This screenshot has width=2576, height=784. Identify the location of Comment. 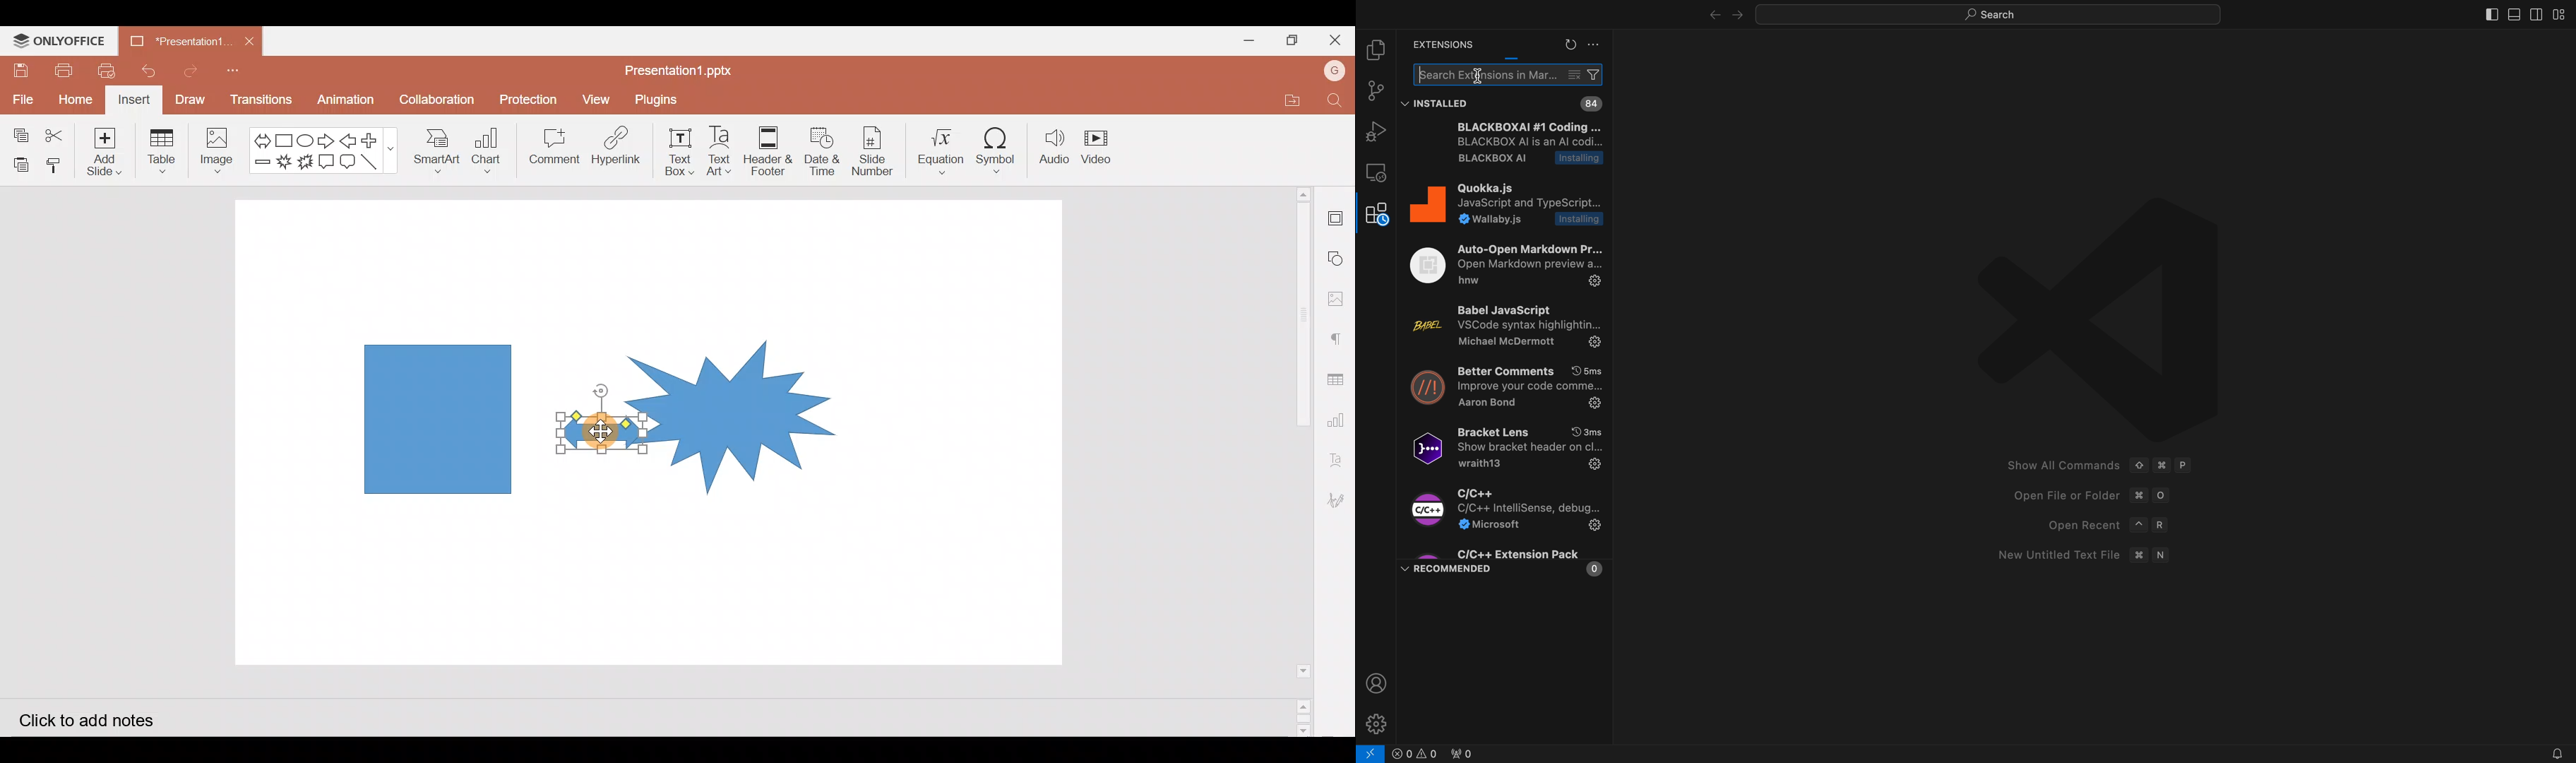
(555, 149).